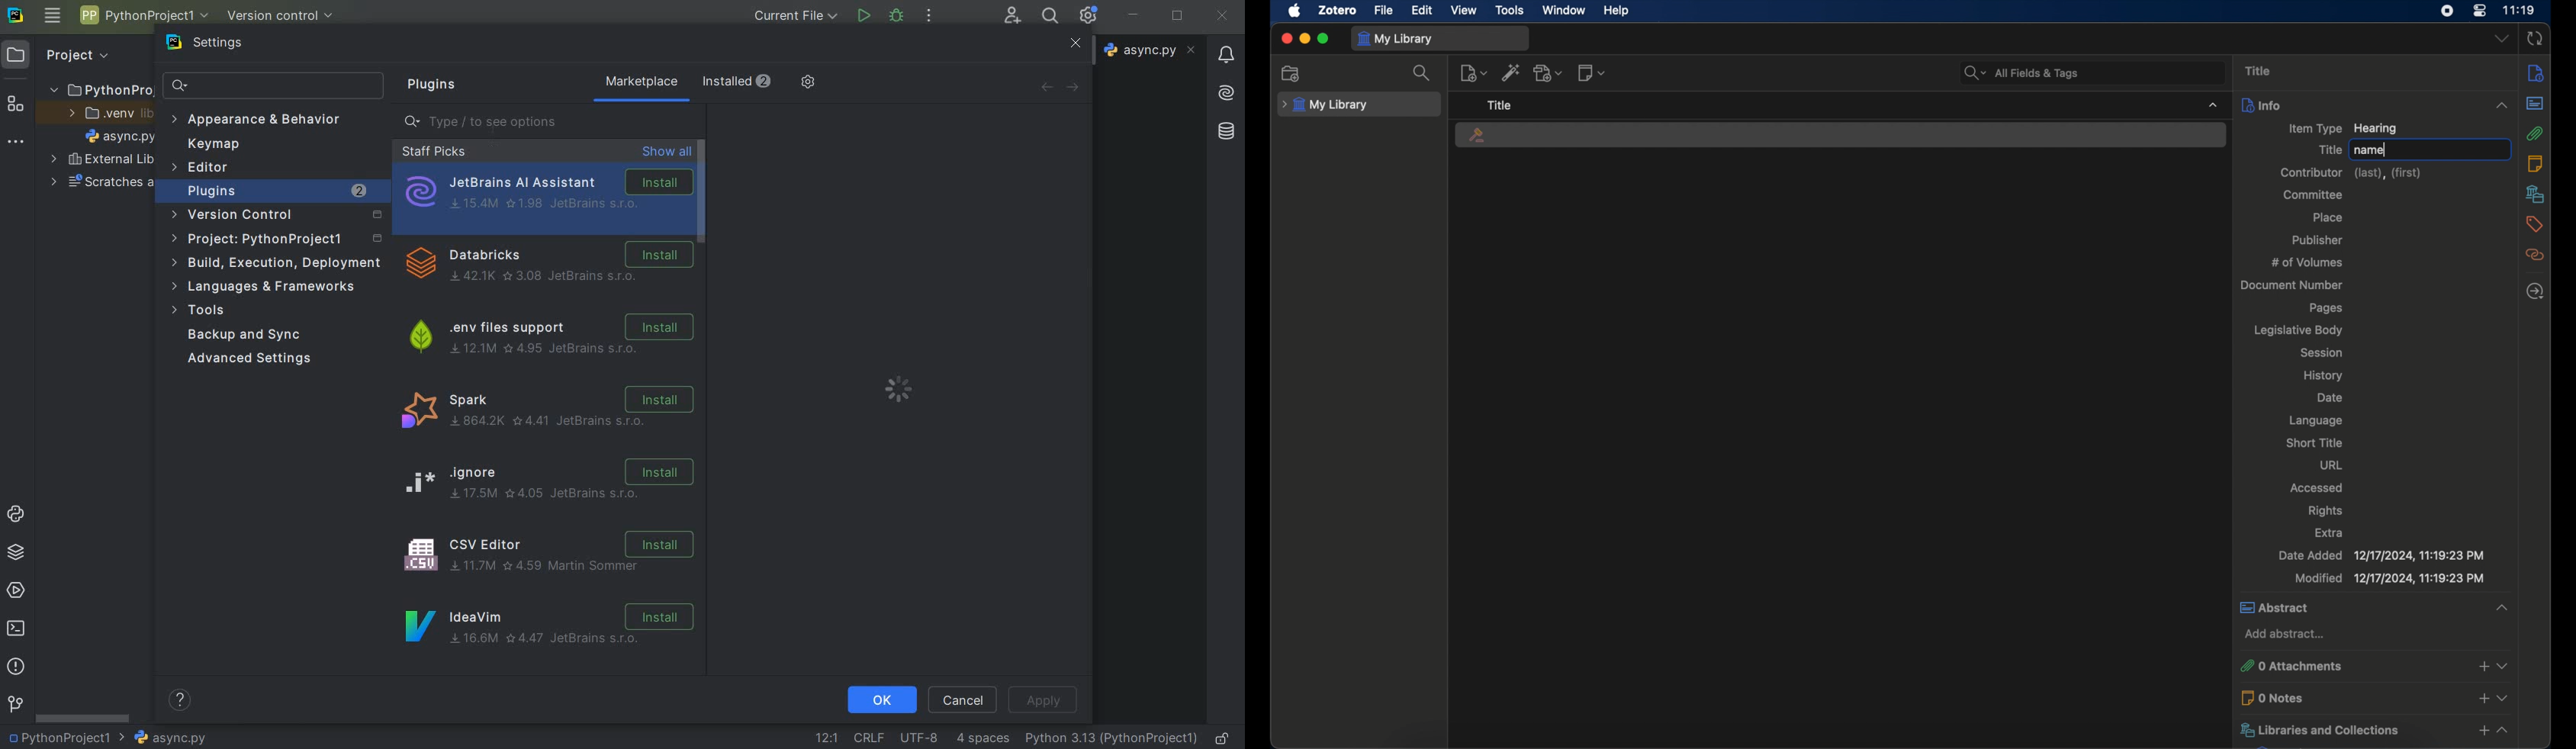 This screenshot has height=756, width=2576. Describe the element at coordinates (201, 168) in the screenshot. I see `Editor` at that location.